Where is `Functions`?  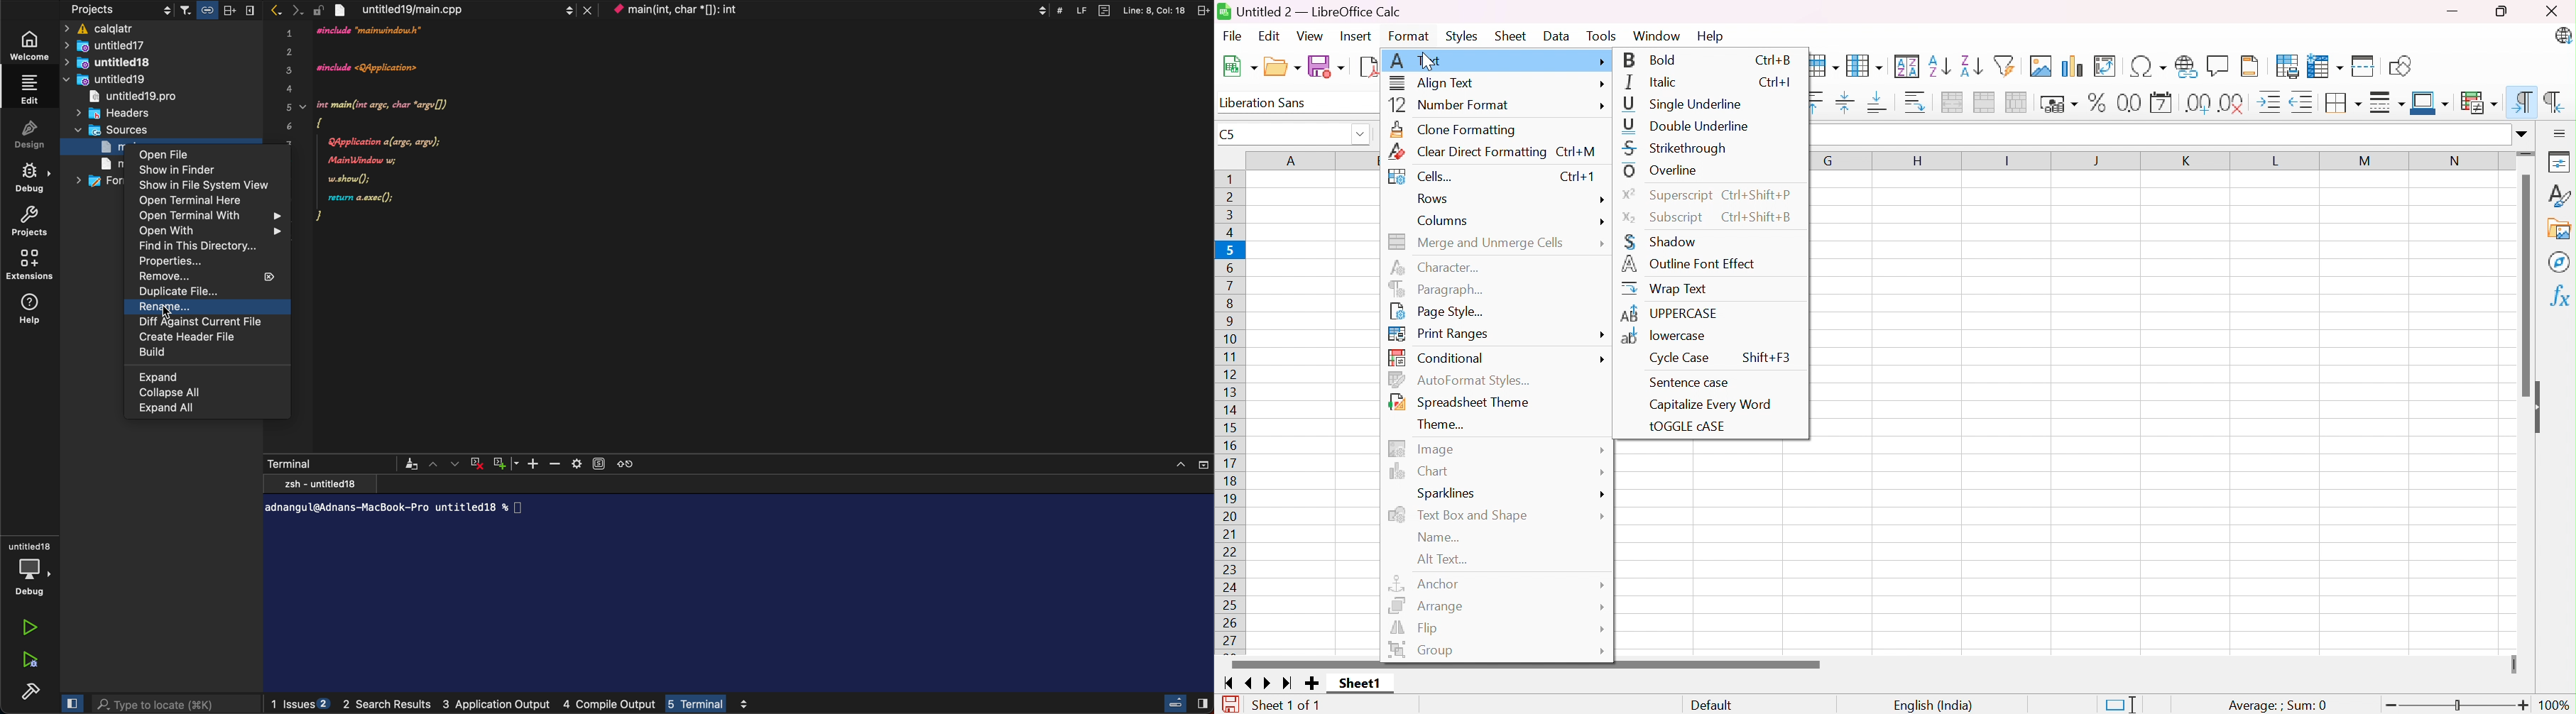 Functions is located at coordinates (2562, 297).